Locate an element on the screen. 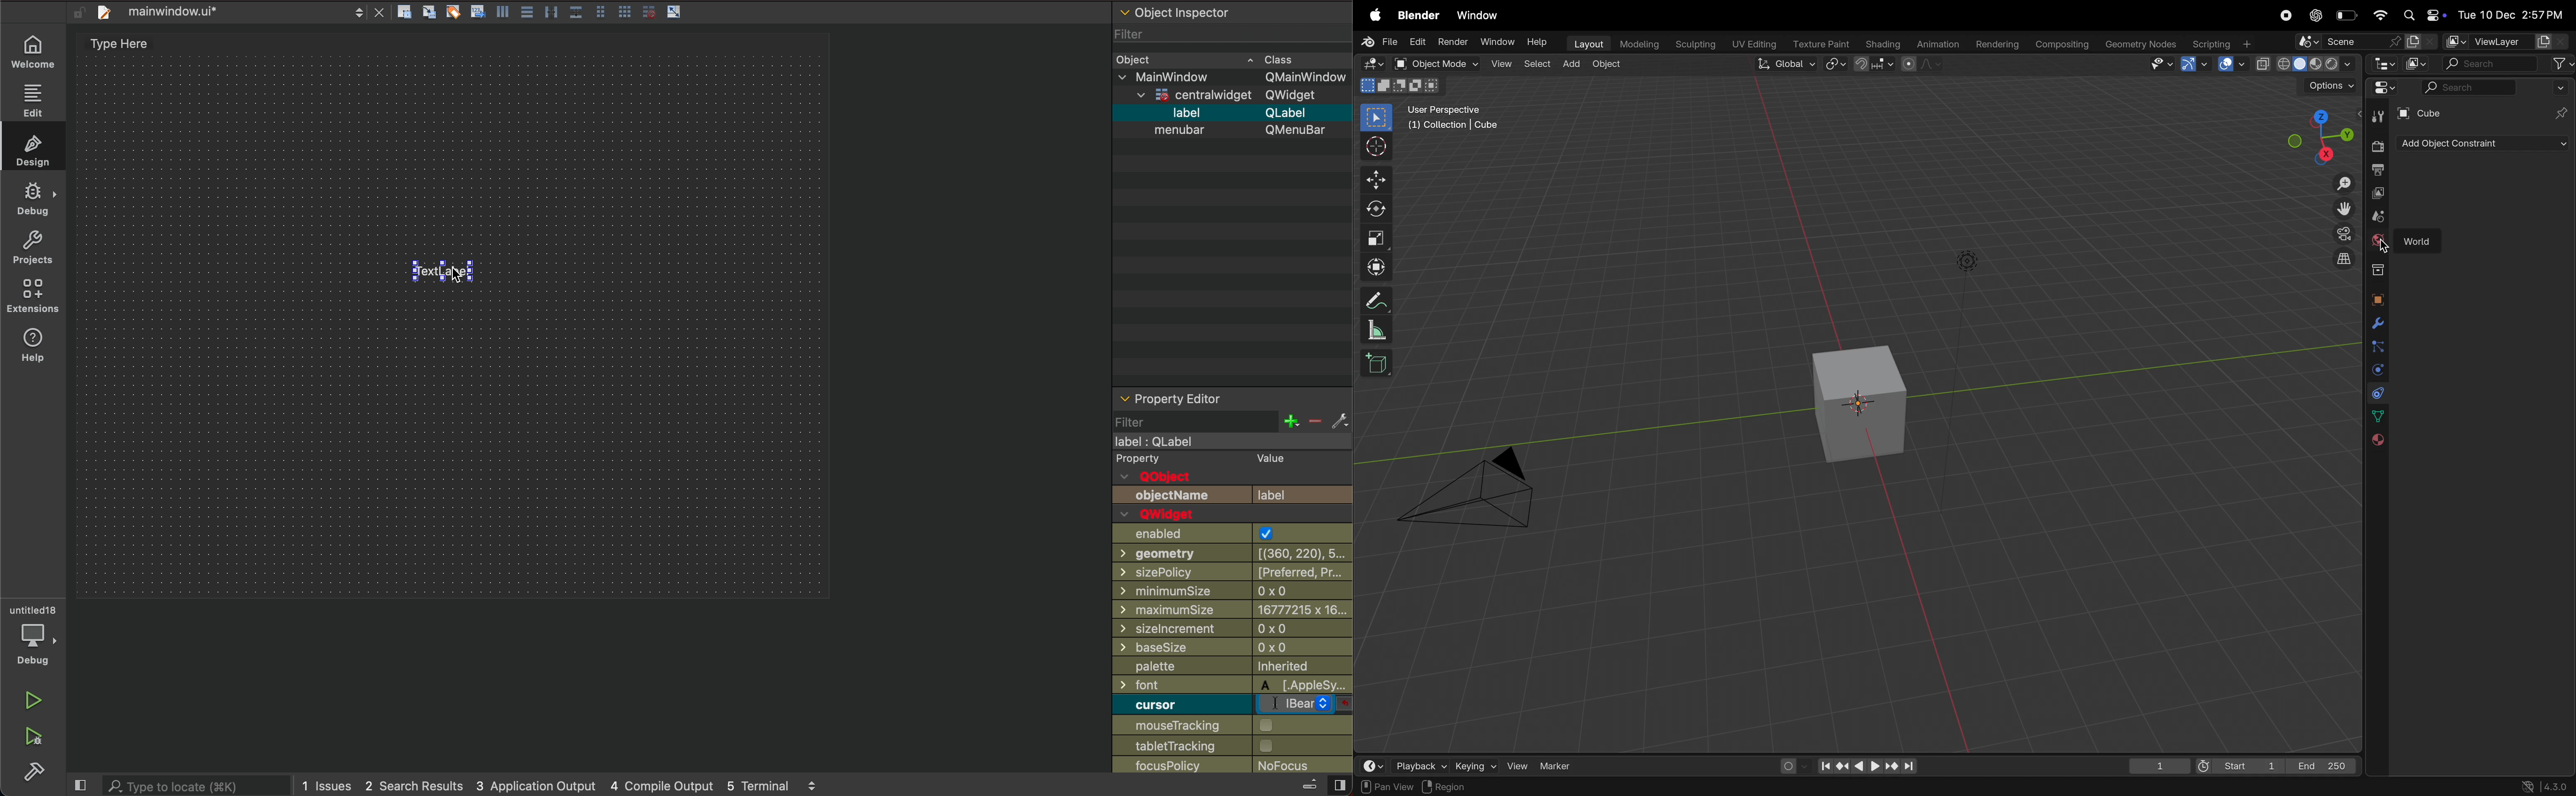 Image resolution: width=2576 pixels, height=812 pixels. Object is located at coordinates (1608, 64).